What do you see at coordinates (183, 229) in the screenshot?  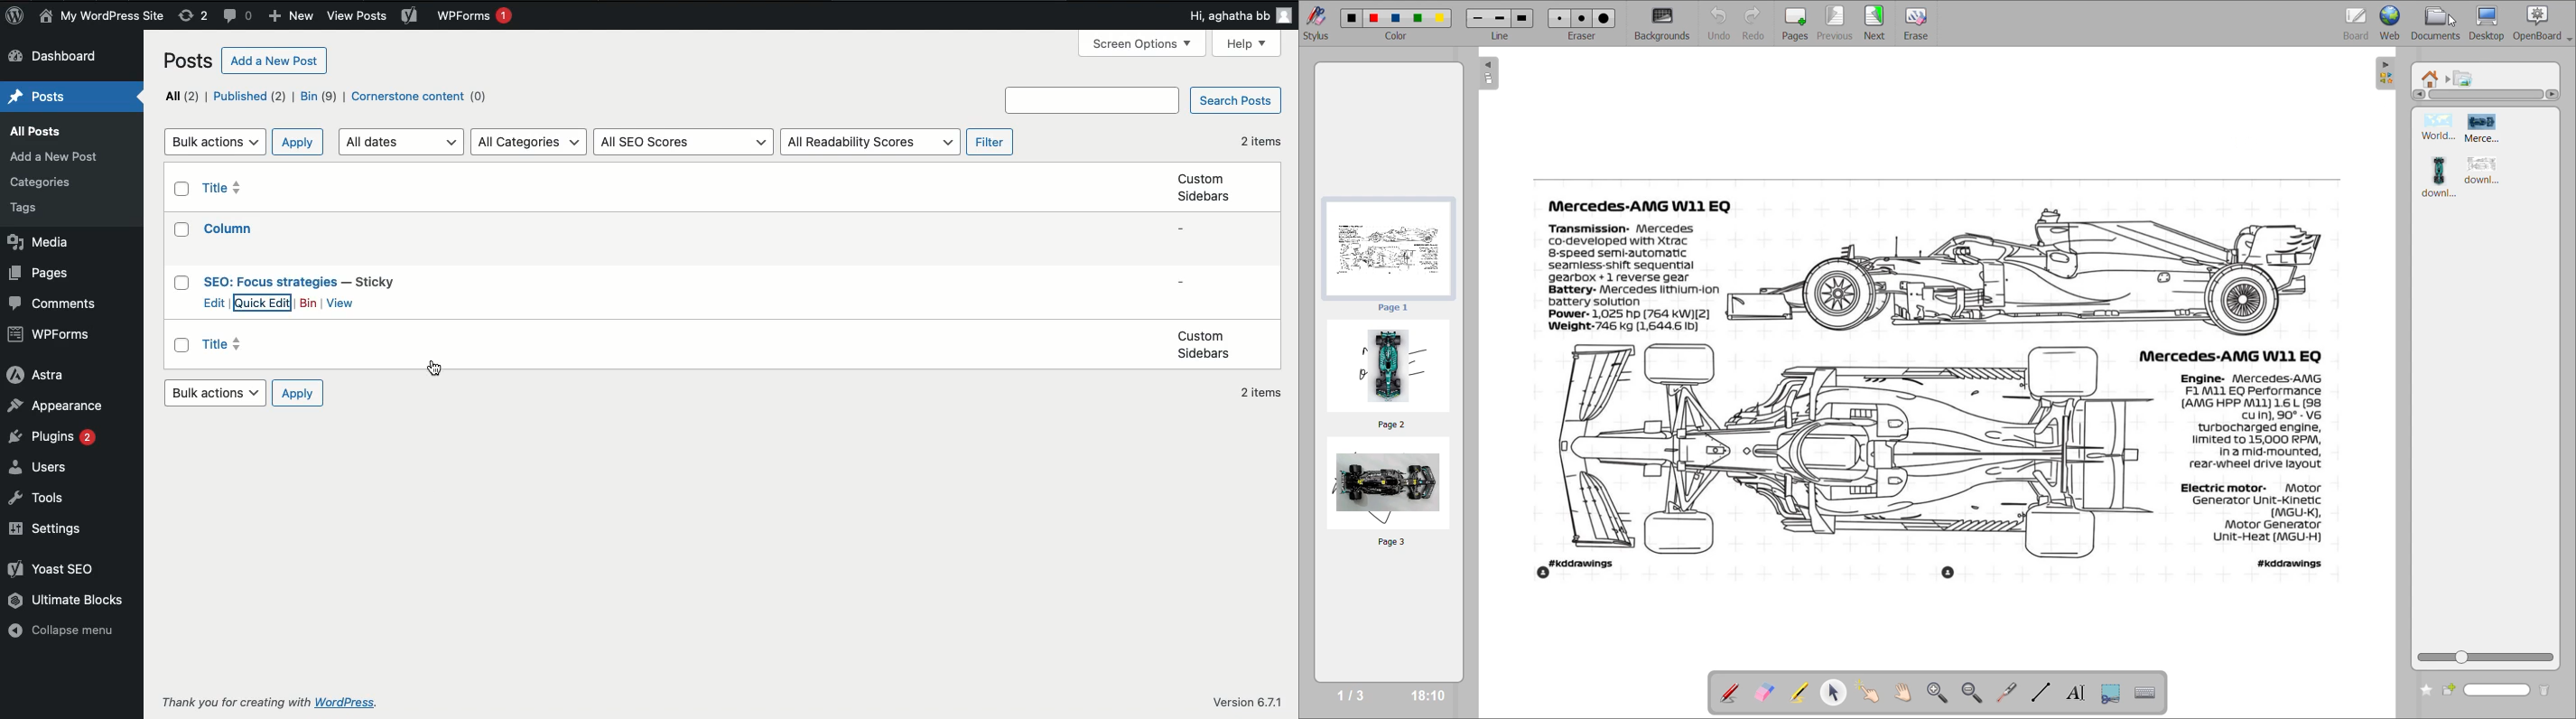 I see `Checkbox` at bounding box center [183, 229].